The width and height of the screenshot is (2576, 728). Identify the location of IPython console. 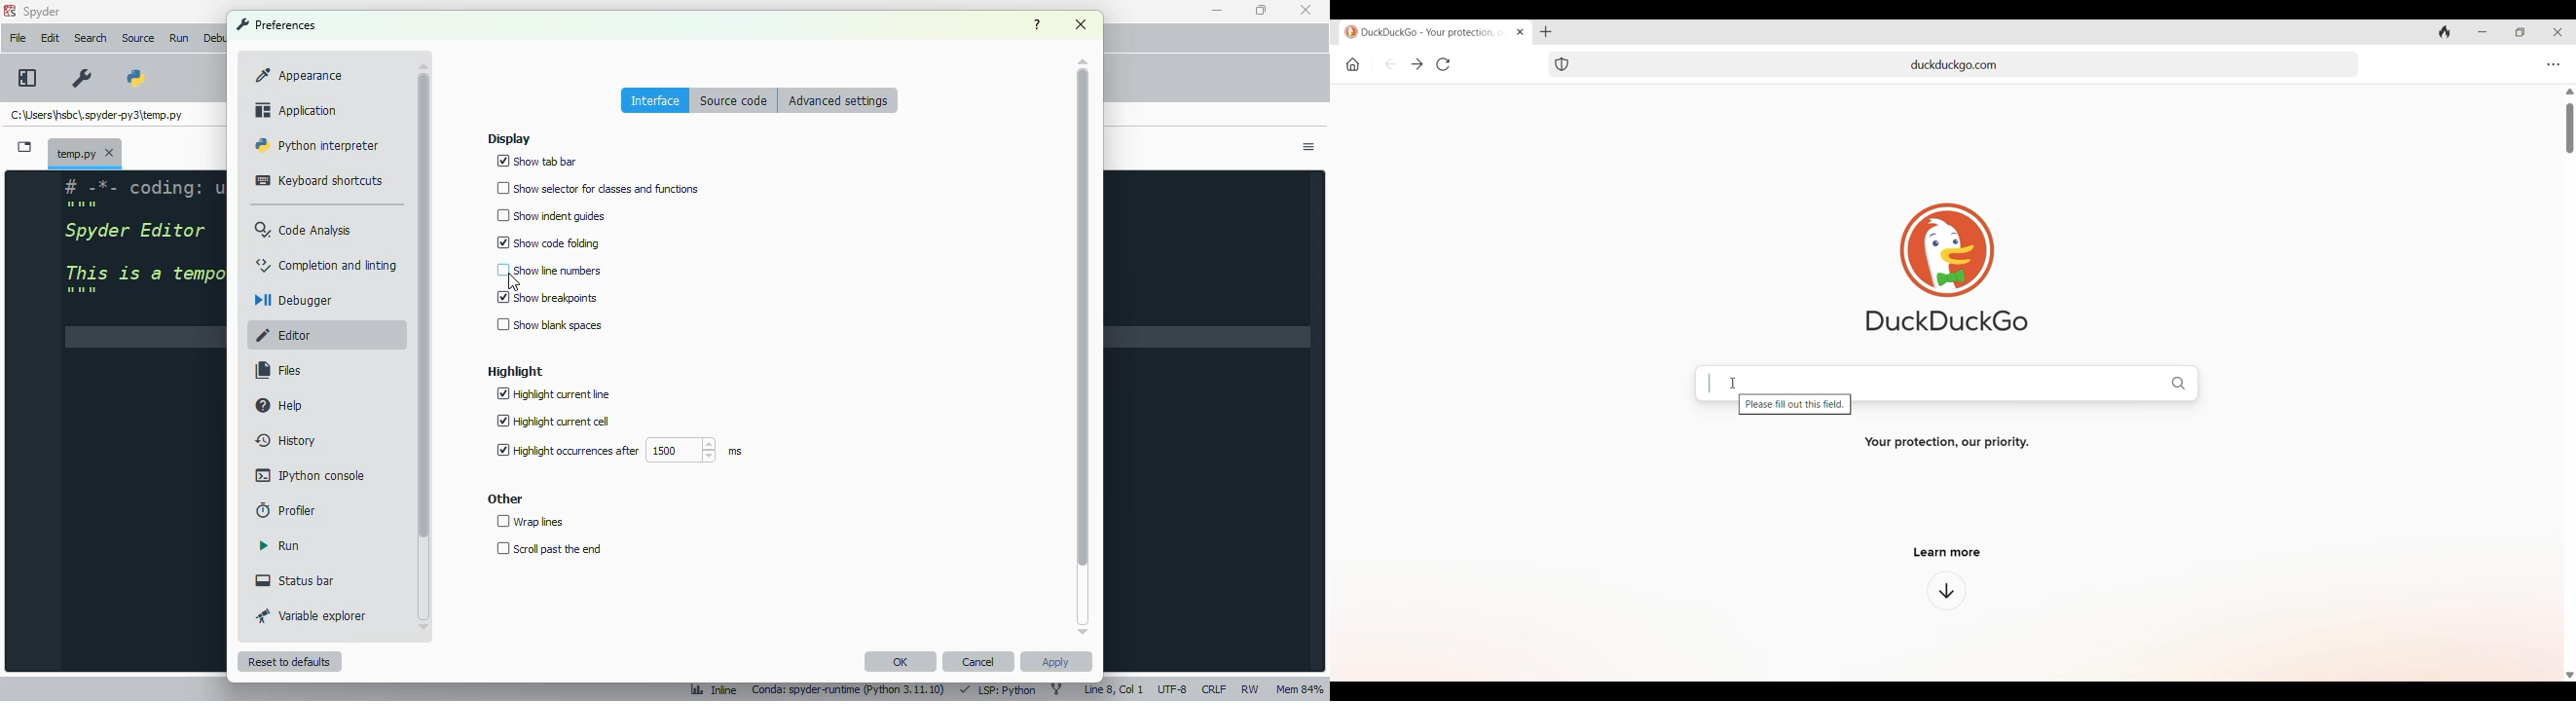
(311, 475).